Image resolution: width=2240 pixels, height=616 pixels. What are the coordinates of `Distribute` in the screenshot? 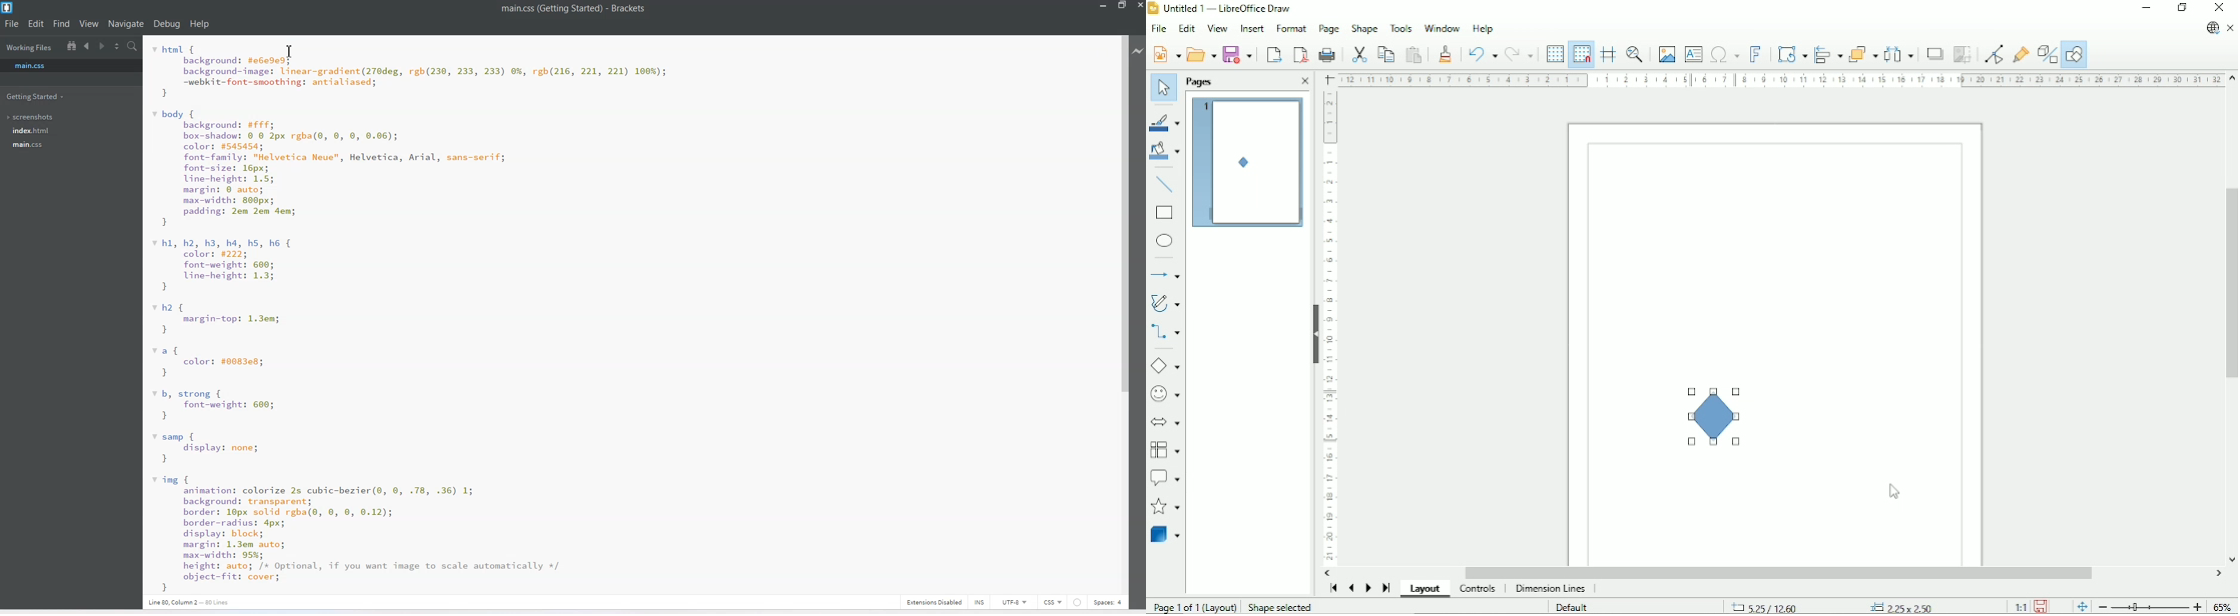 It's located at (1899, 53).